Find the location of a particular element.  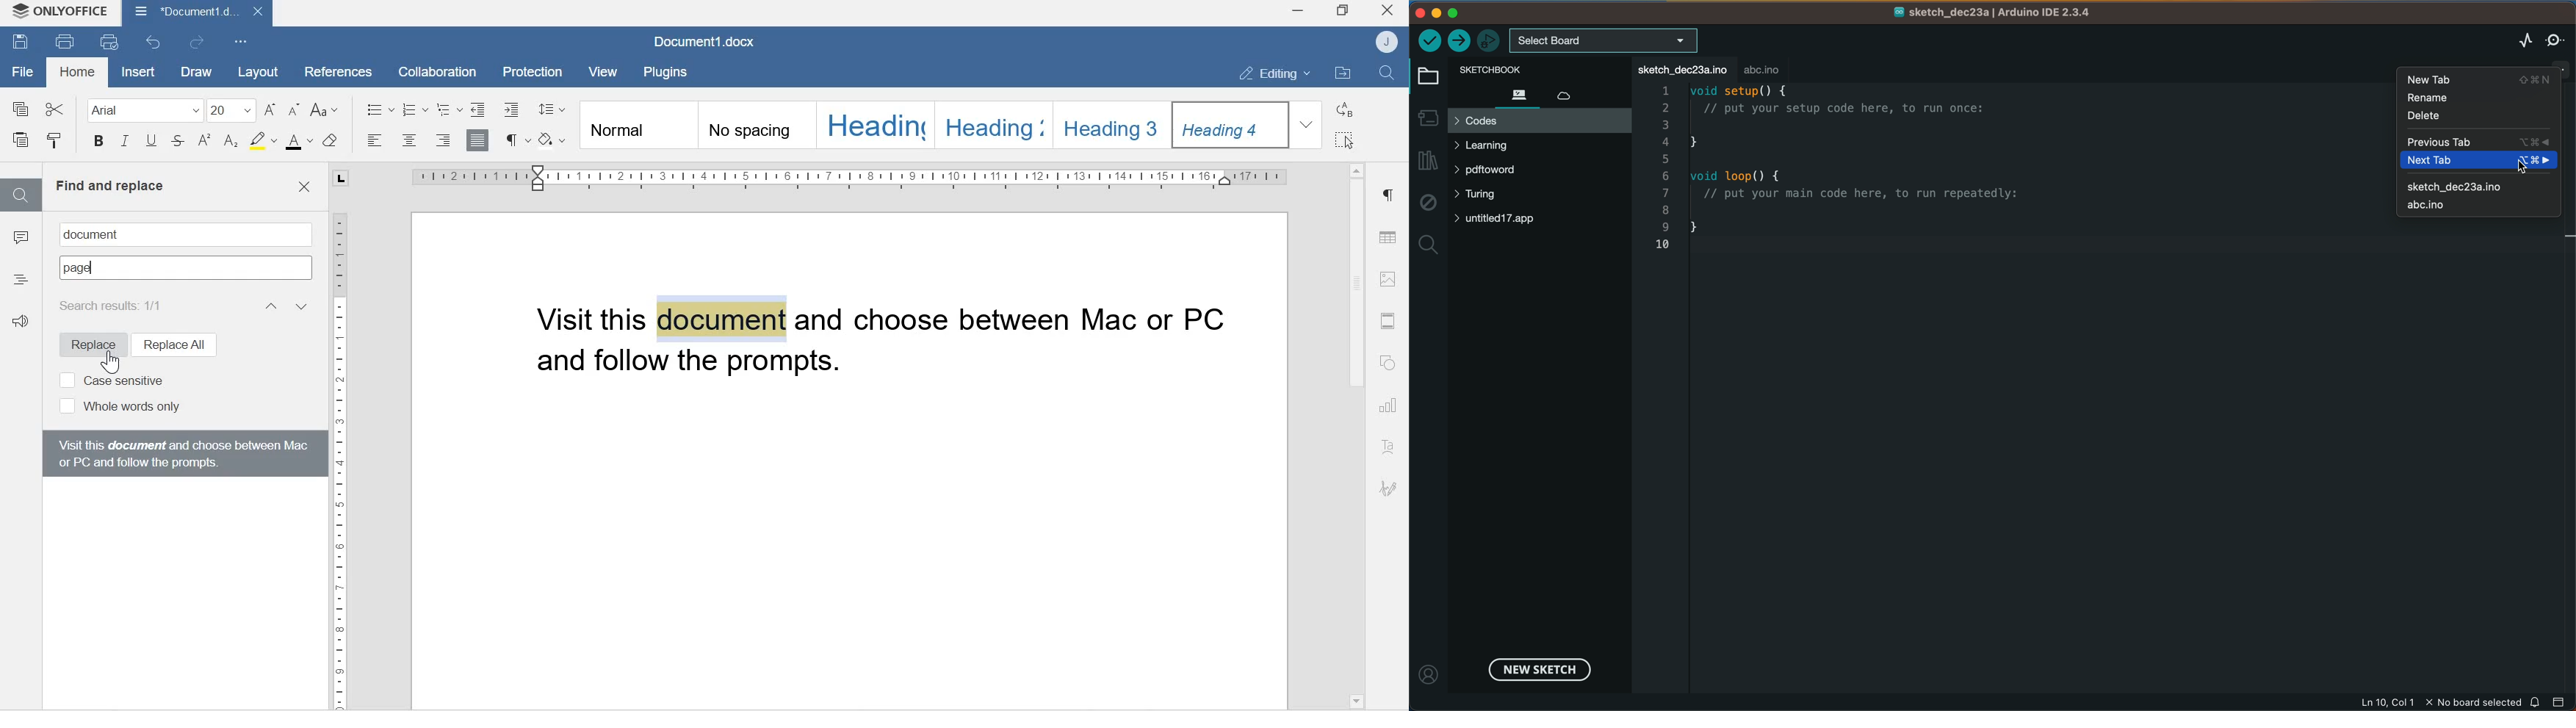

Font size is located at coordinates (233, 109).